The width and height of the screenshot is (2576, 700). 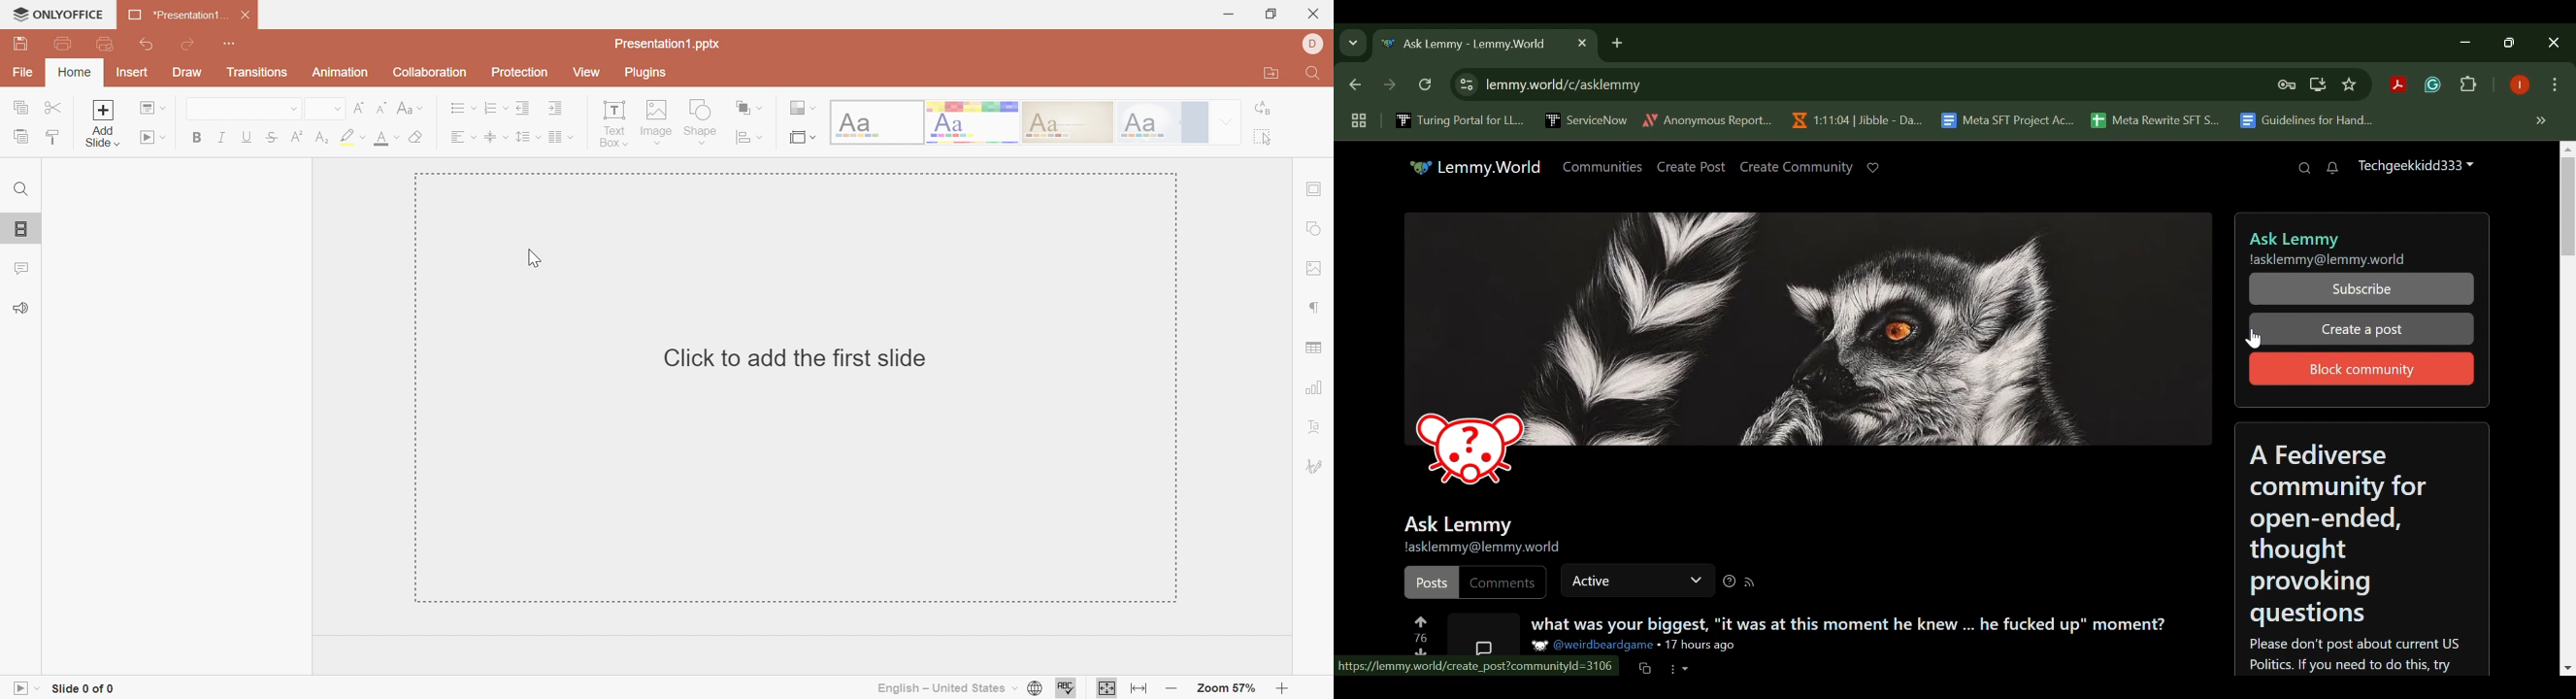 I want to click on Drop Down, so click(x=295, y=108).